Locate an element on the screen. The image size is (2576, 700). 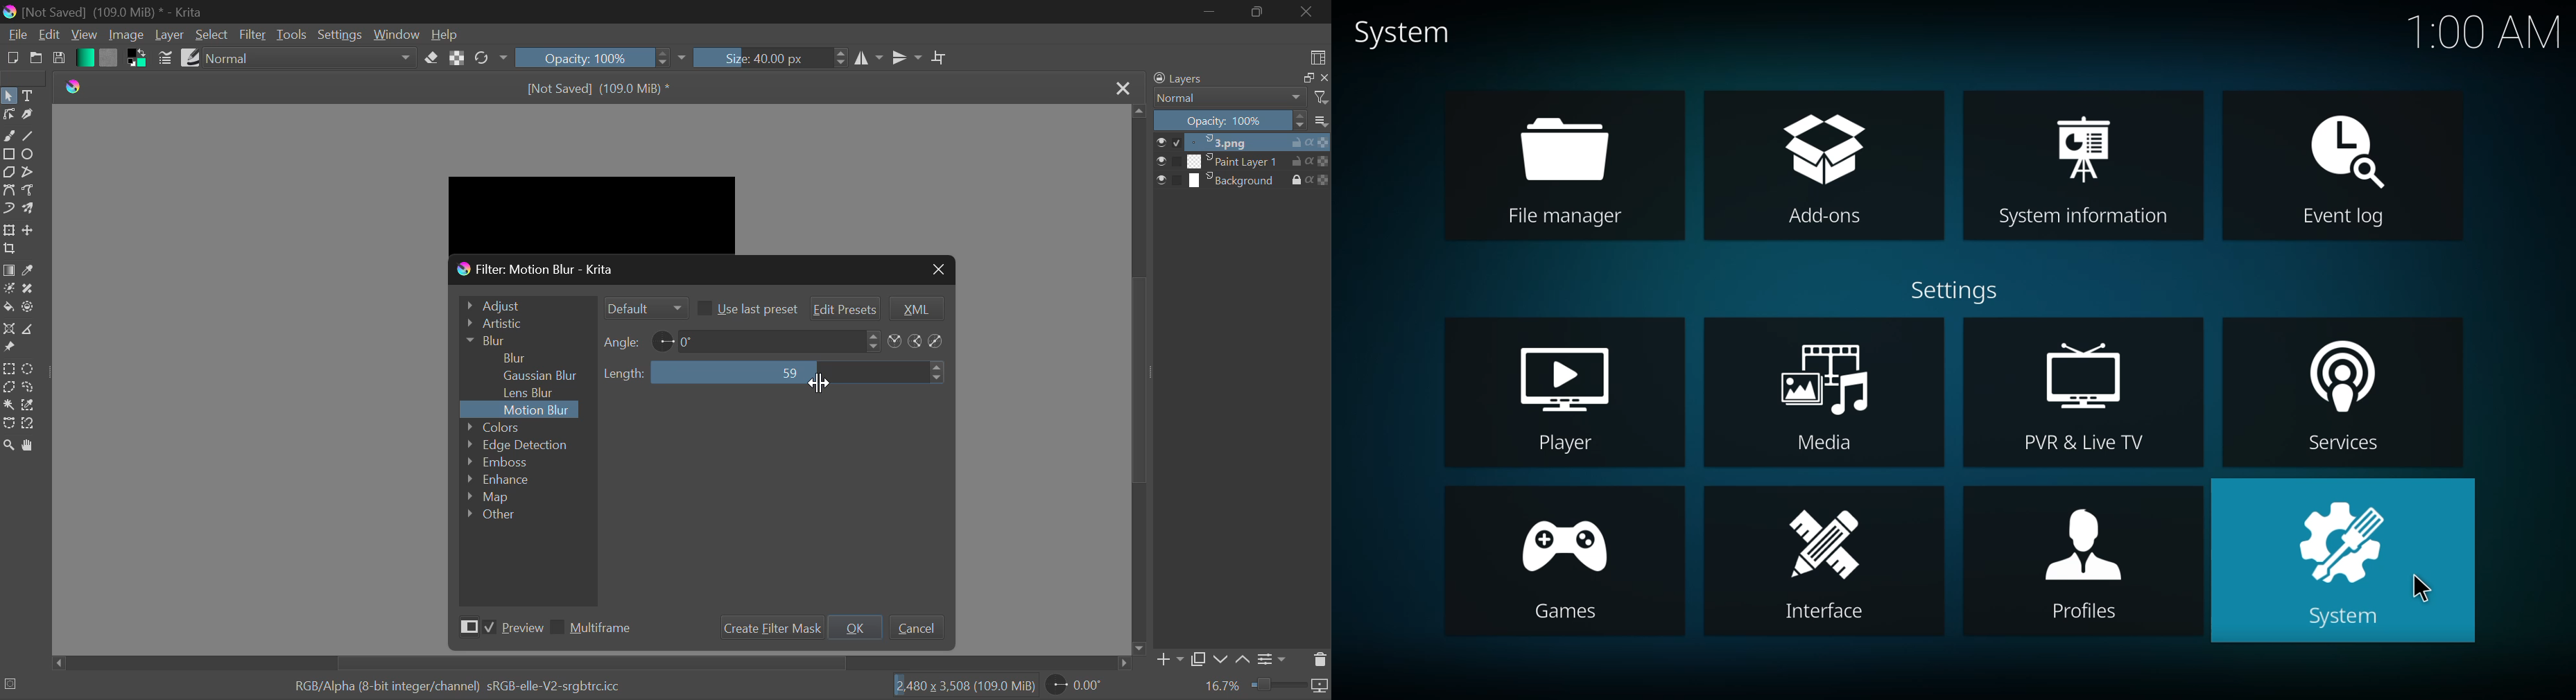
Angle is located at coordinates (623, 342).